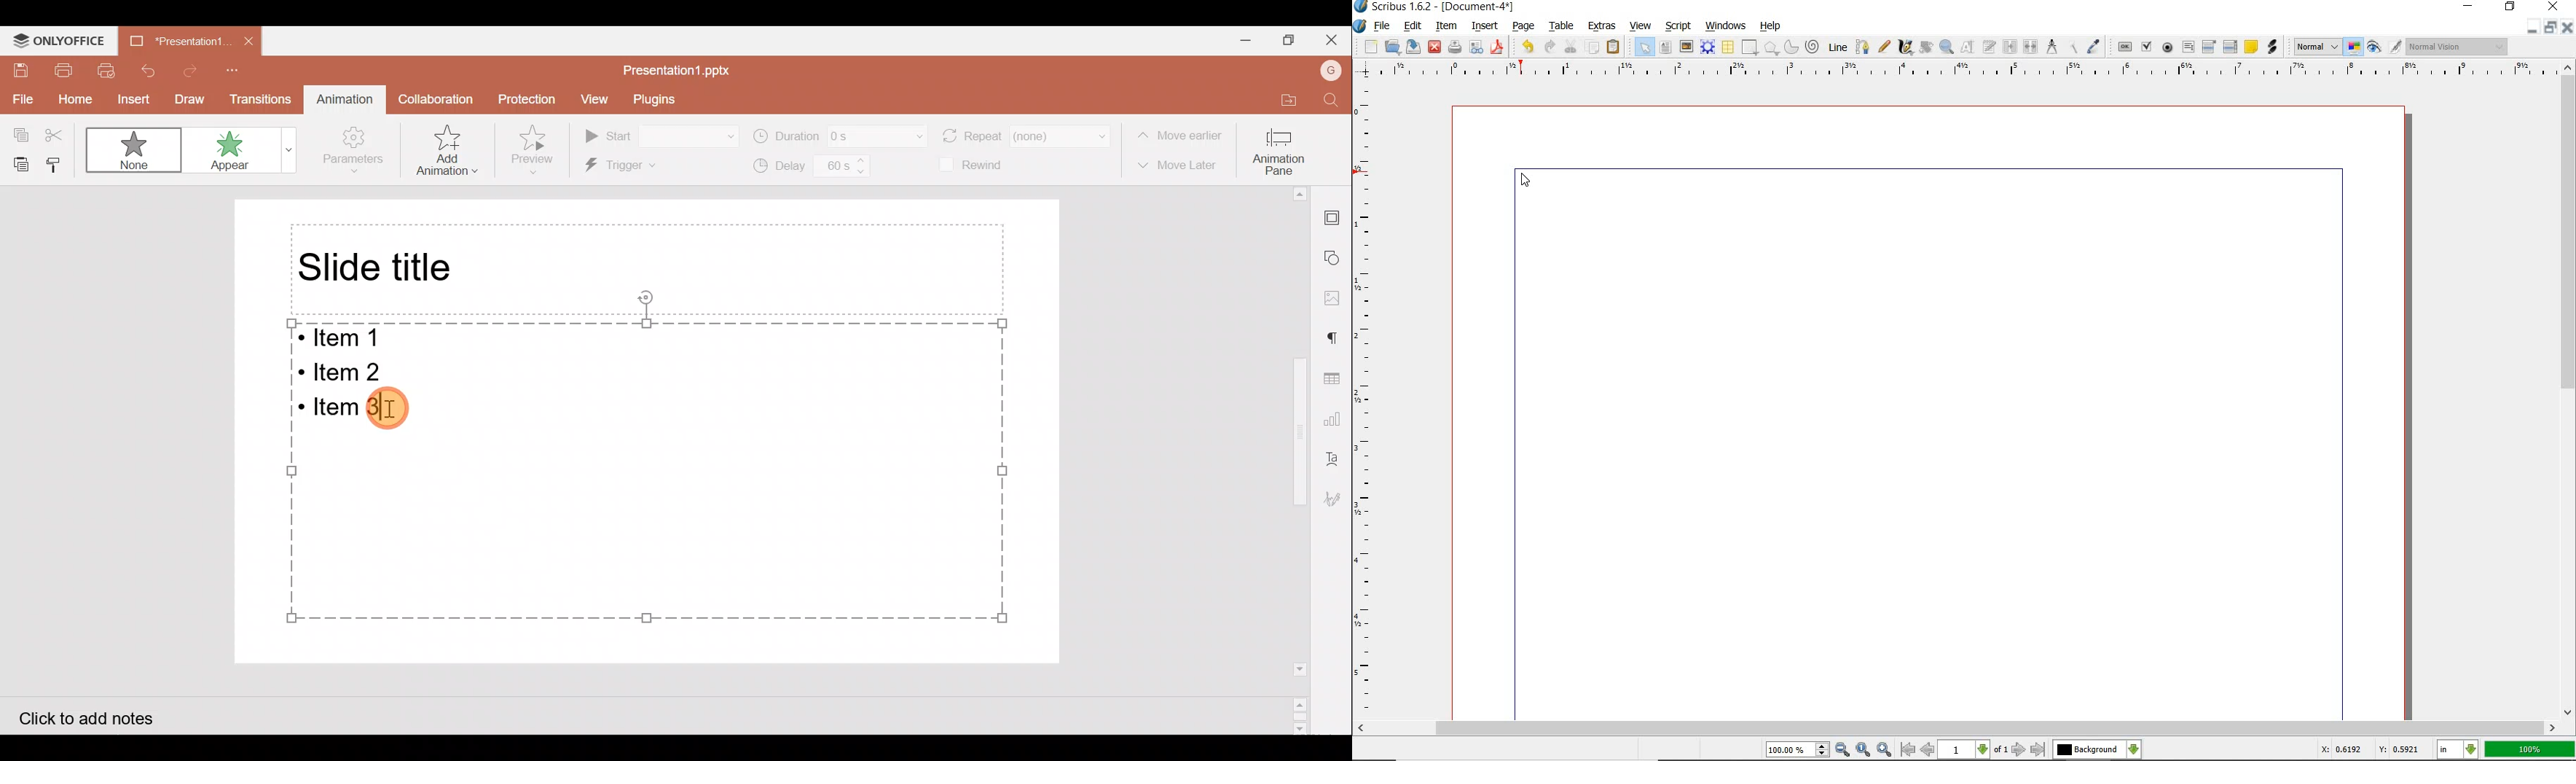 This screenshot has height=784, width=2576. Describe the element at coordinates (2038, 749) in the screenshot. I see `go to last page` at that location.